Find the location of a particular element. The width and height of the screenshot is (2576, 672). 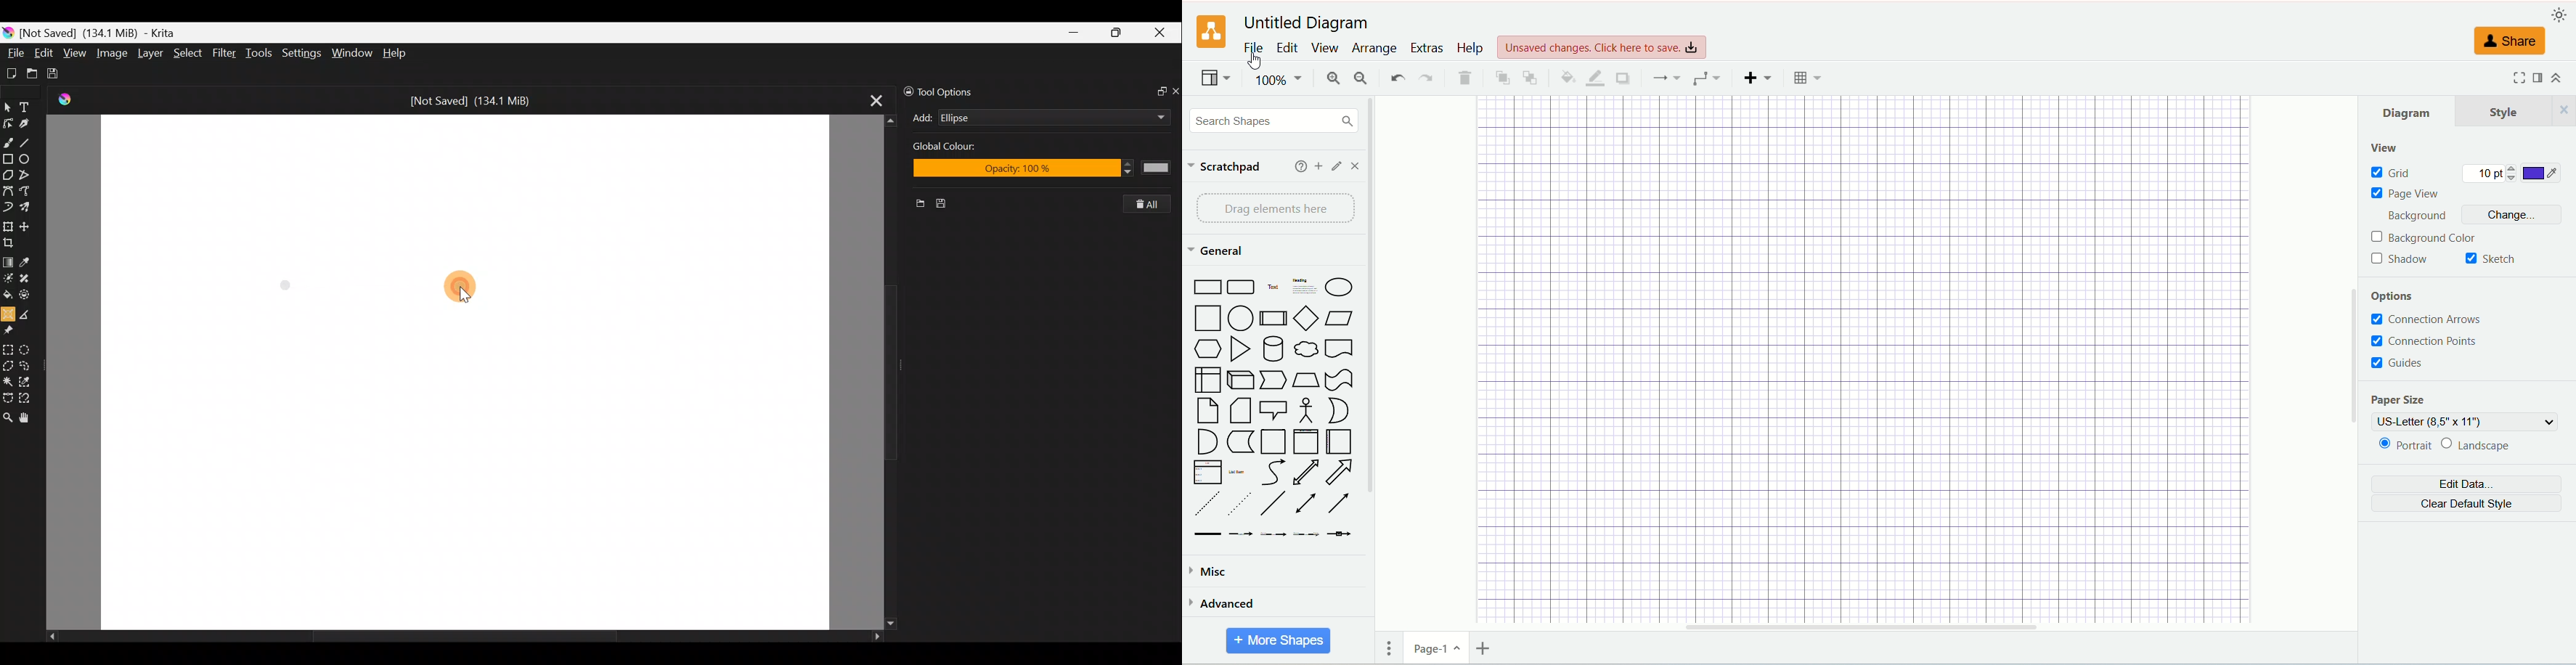

Thought Bubble is located at coordinates (1307, 351).